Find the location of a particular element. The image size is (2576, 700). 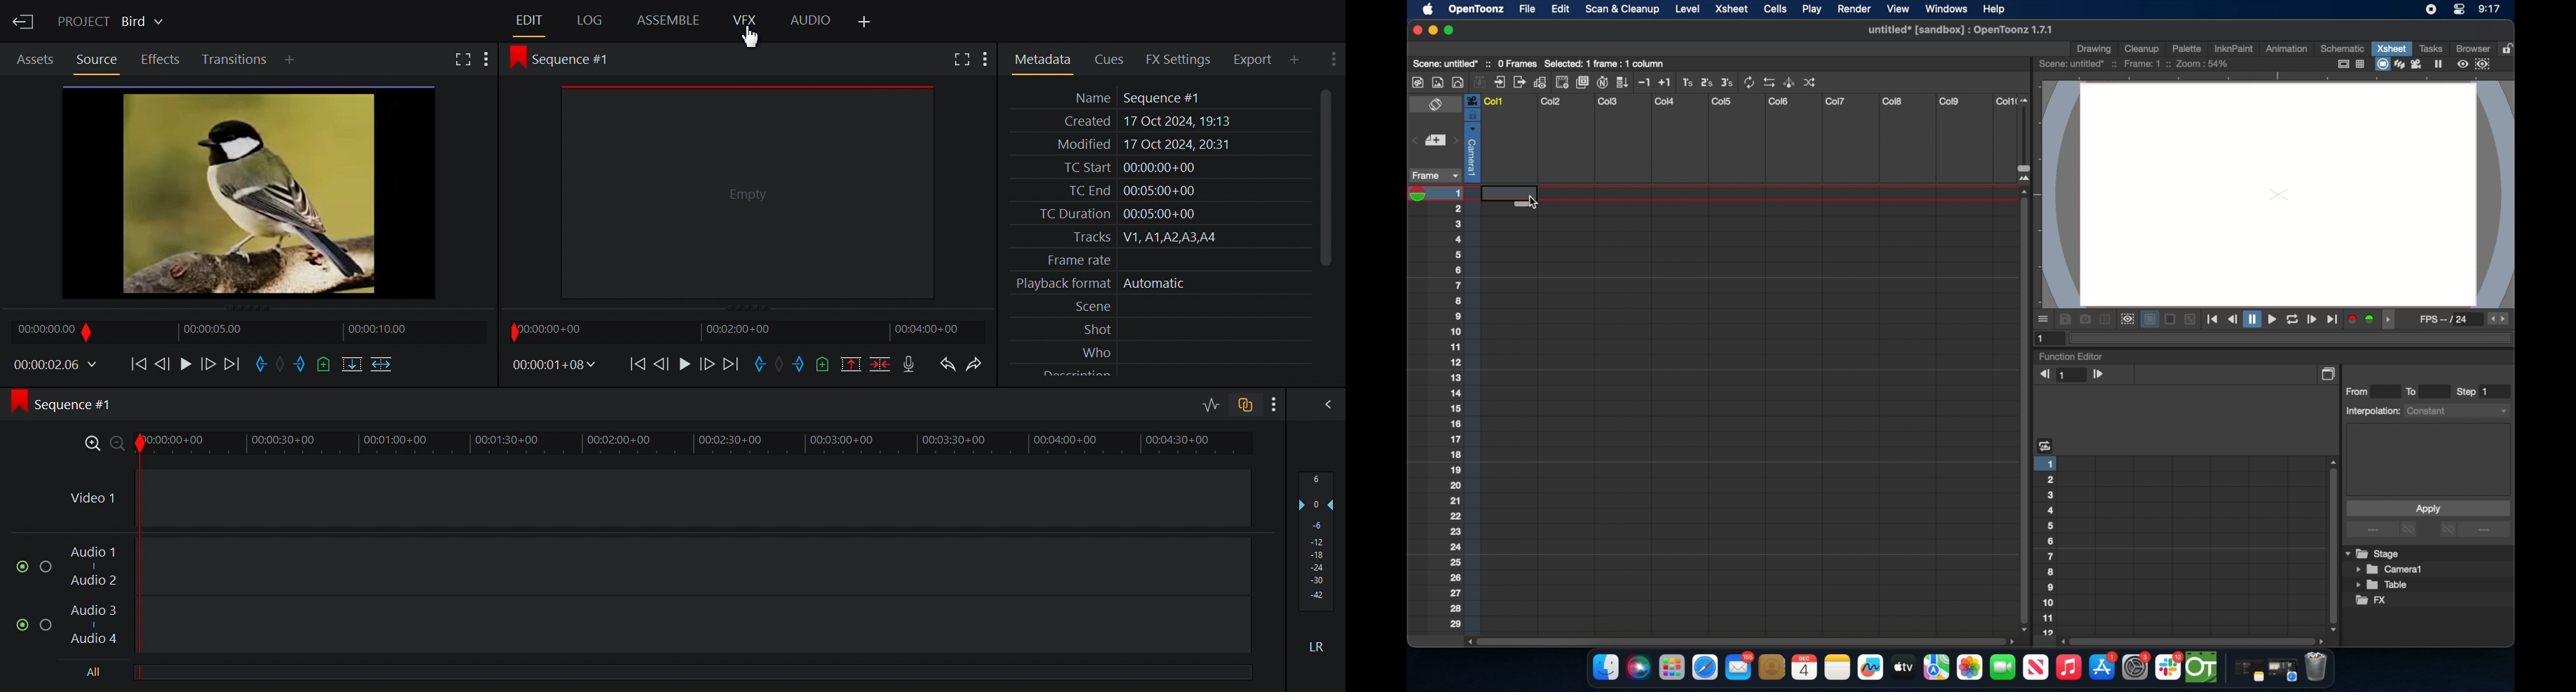

calendar is located at coordinates (1804, 667).